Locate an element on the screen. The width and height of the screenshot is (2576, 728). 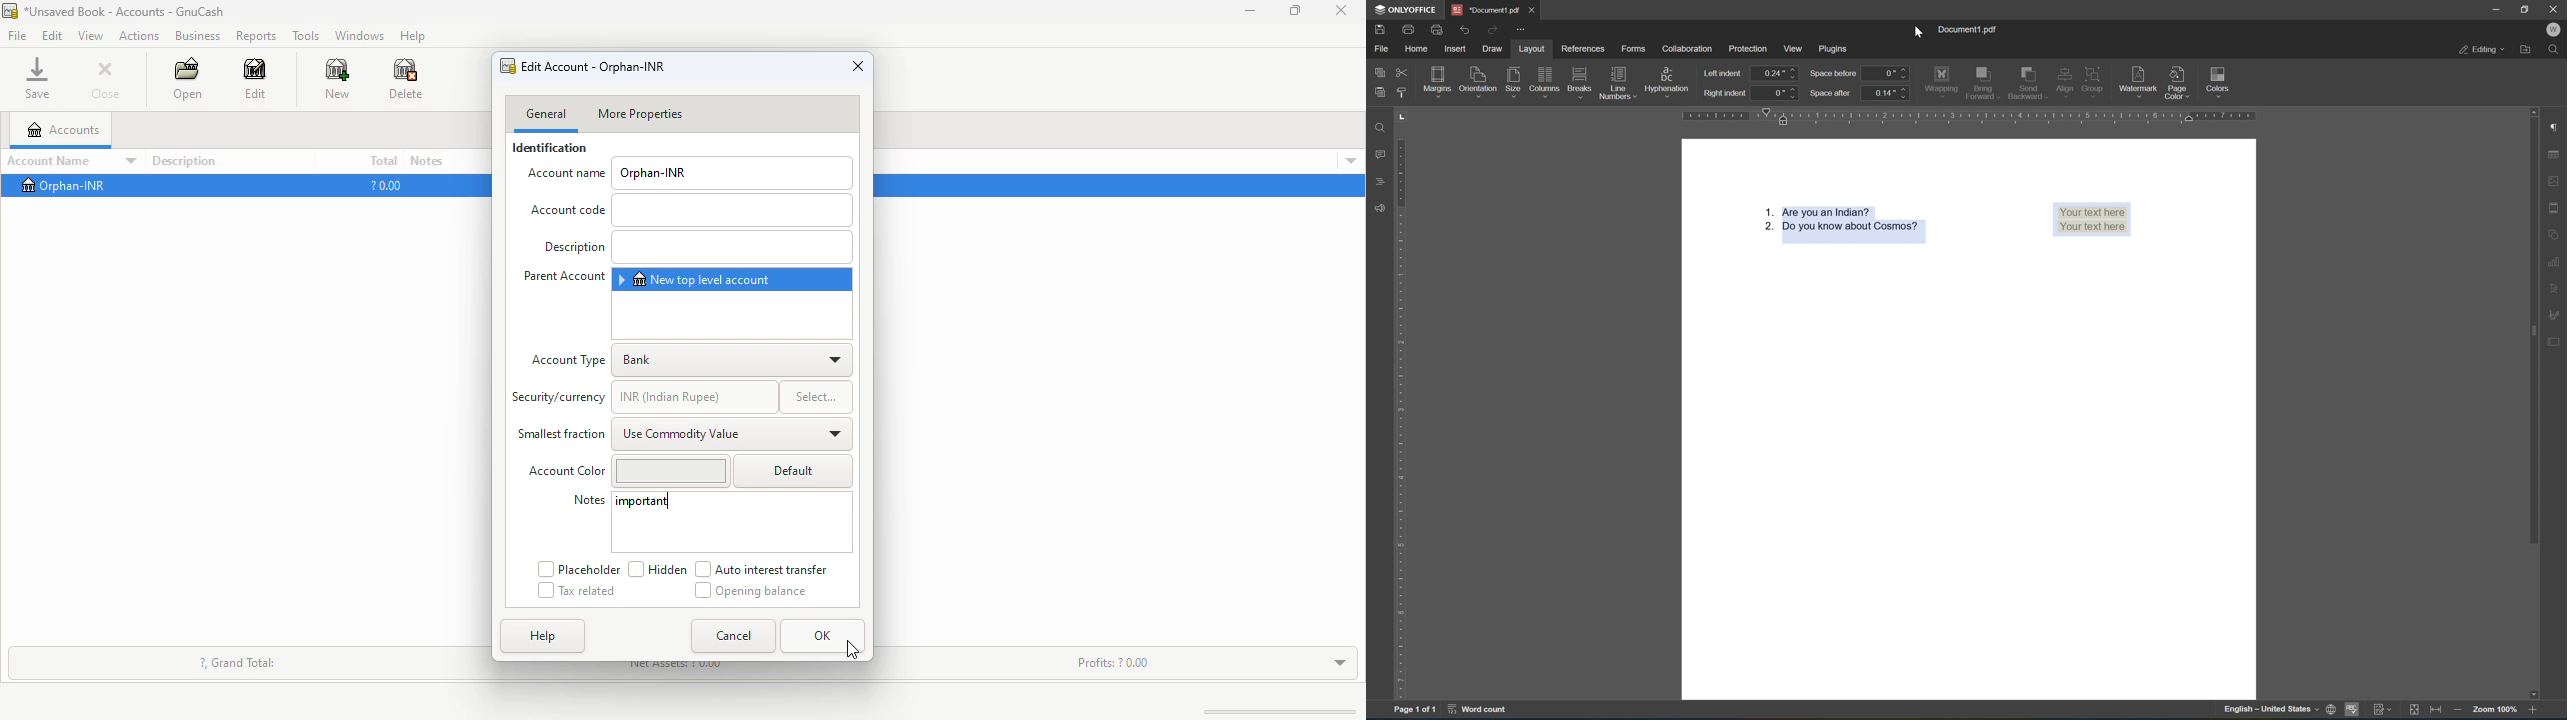
logo is located at coordinates (9, 11).